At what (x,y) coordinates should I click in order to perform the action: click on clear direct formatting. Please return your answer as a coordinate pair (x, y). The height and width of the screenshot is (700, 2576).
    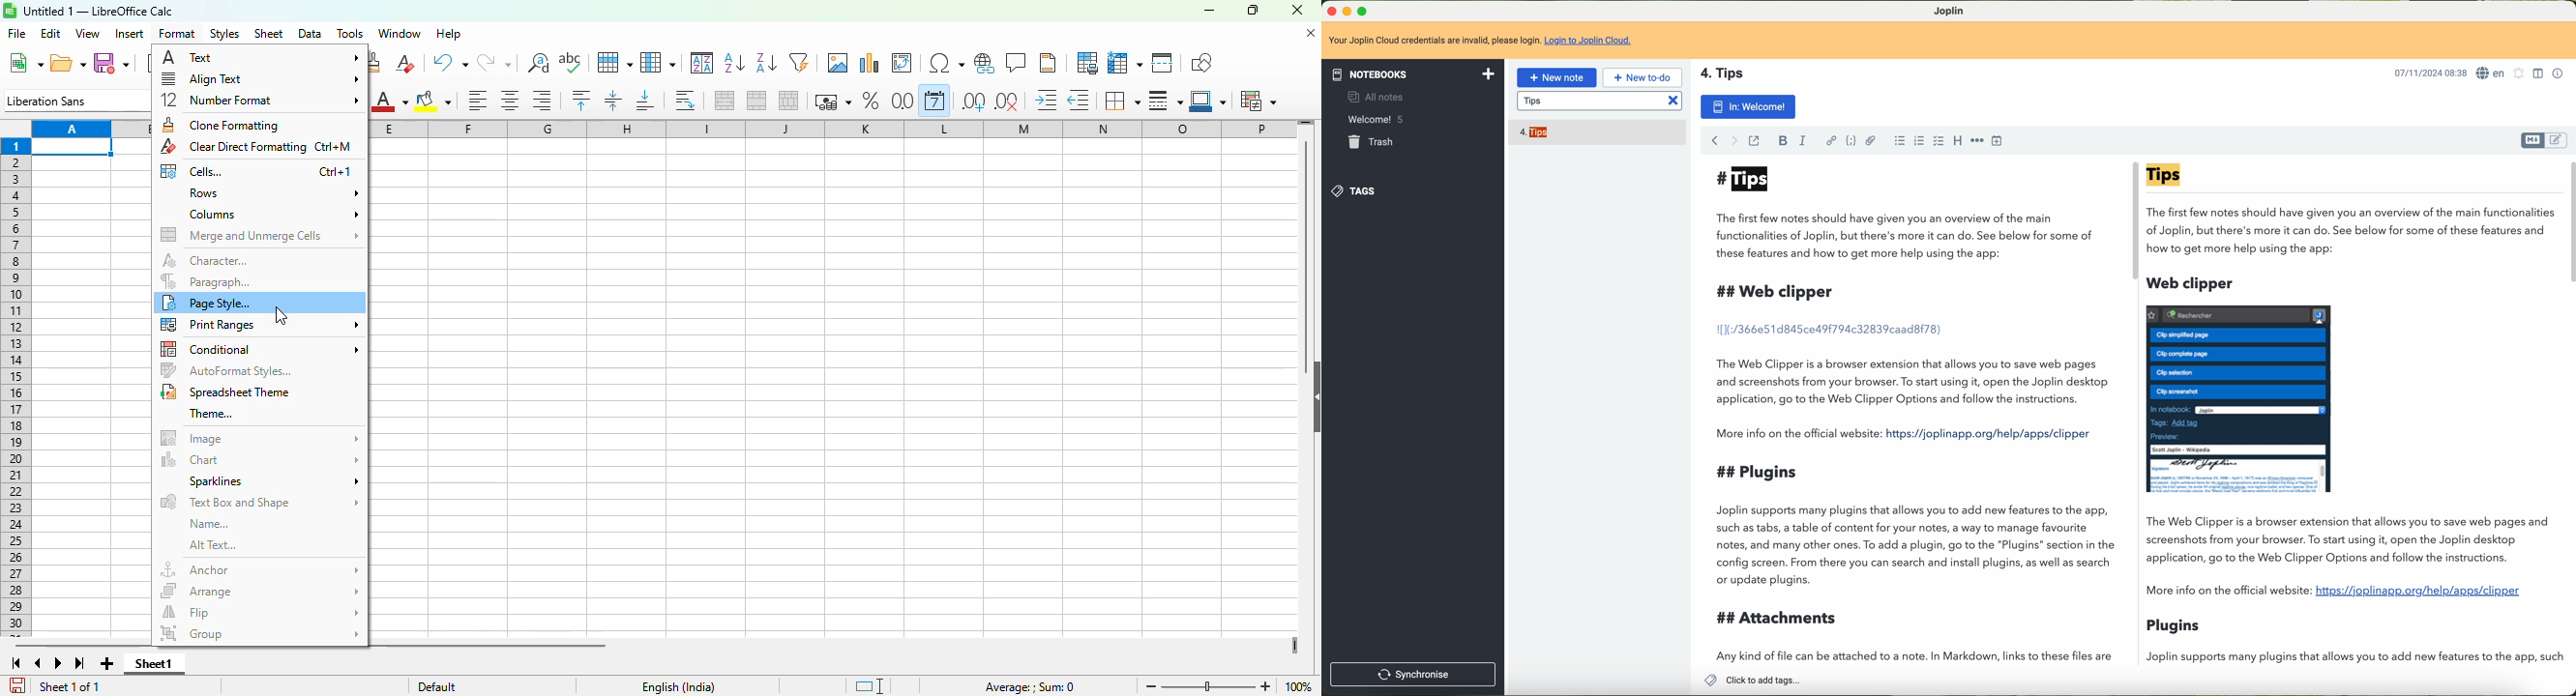
    Looking at the image, I should click on (405, 63).